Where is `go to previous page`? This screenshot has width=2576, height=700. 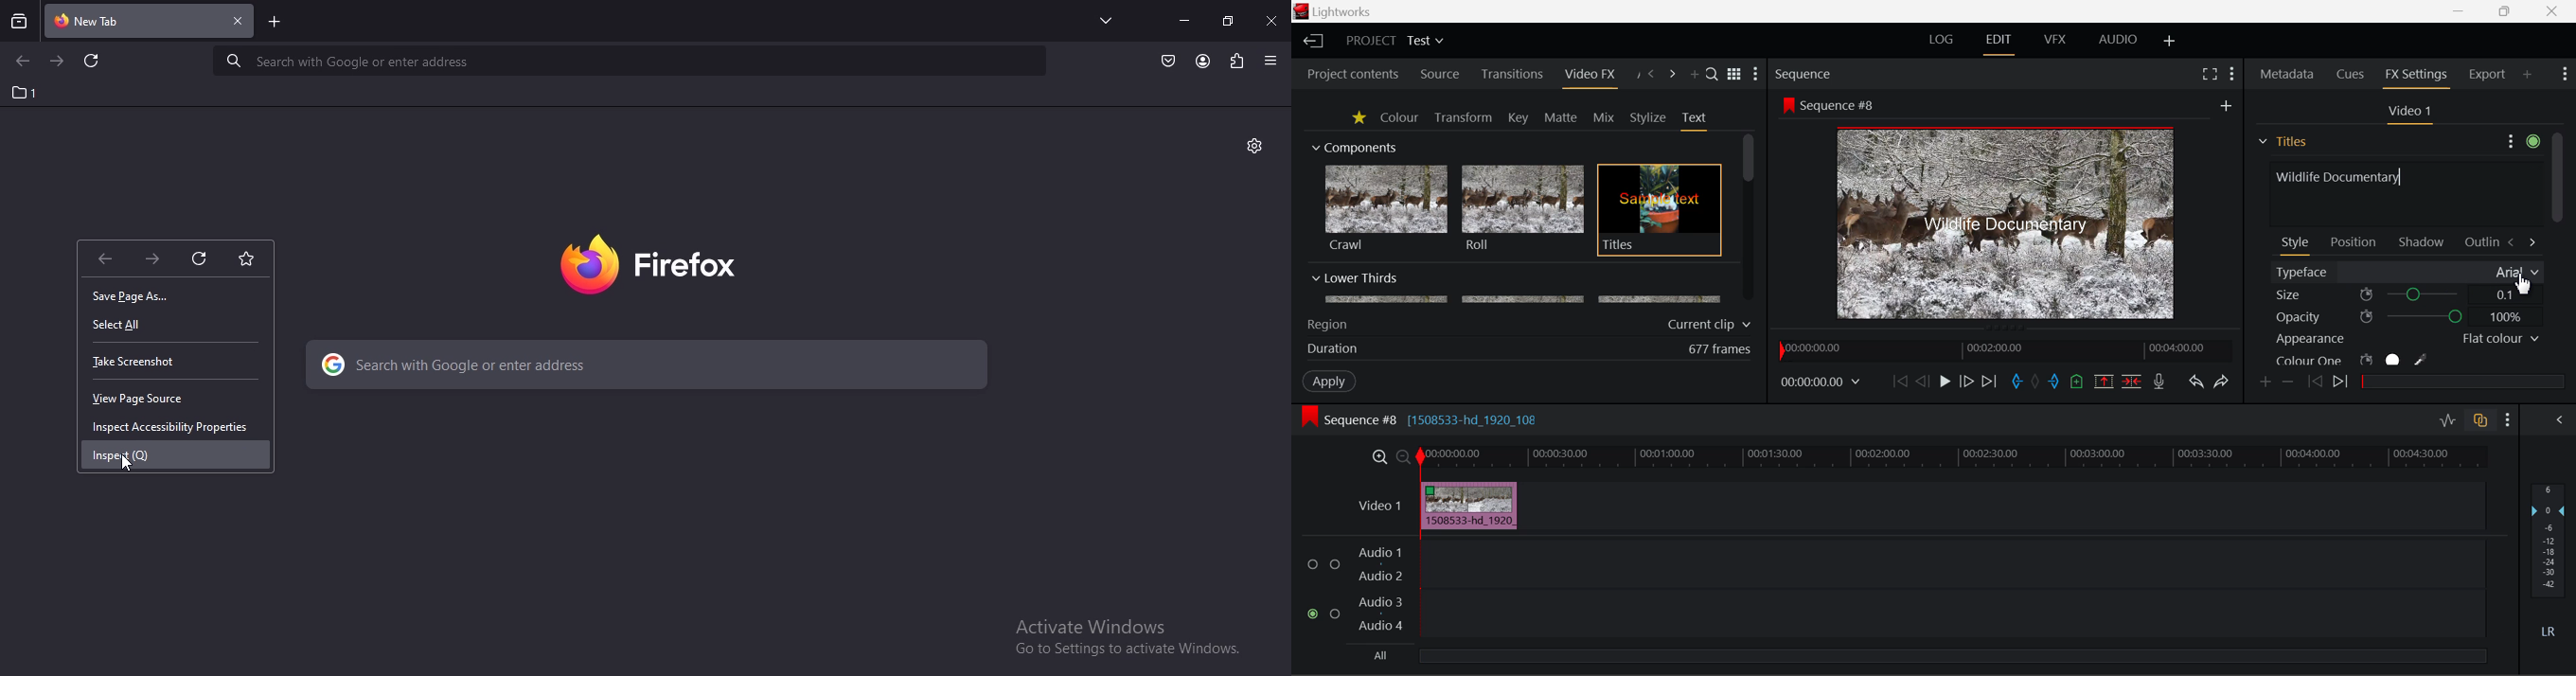
go to previous page is located at coordinates (20, 63).